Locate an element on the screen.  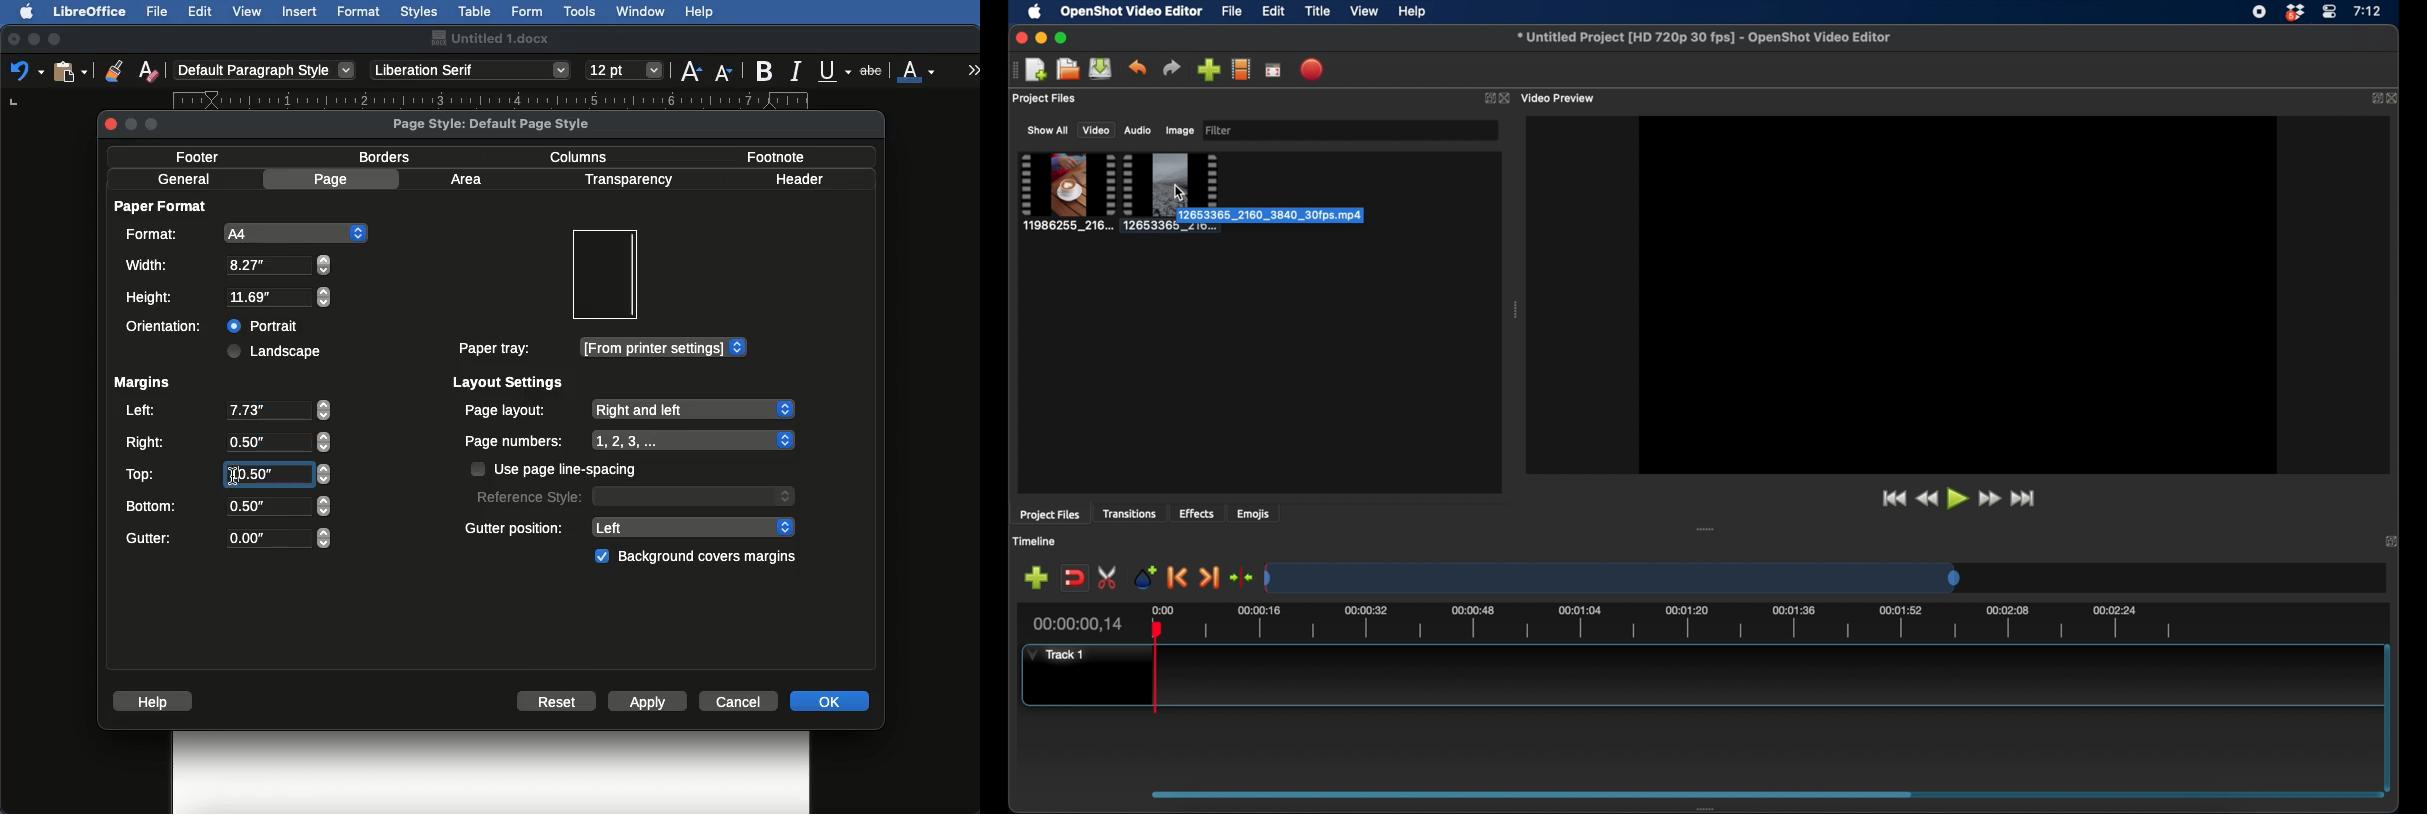
clip is located at coordinates (1171, 192).